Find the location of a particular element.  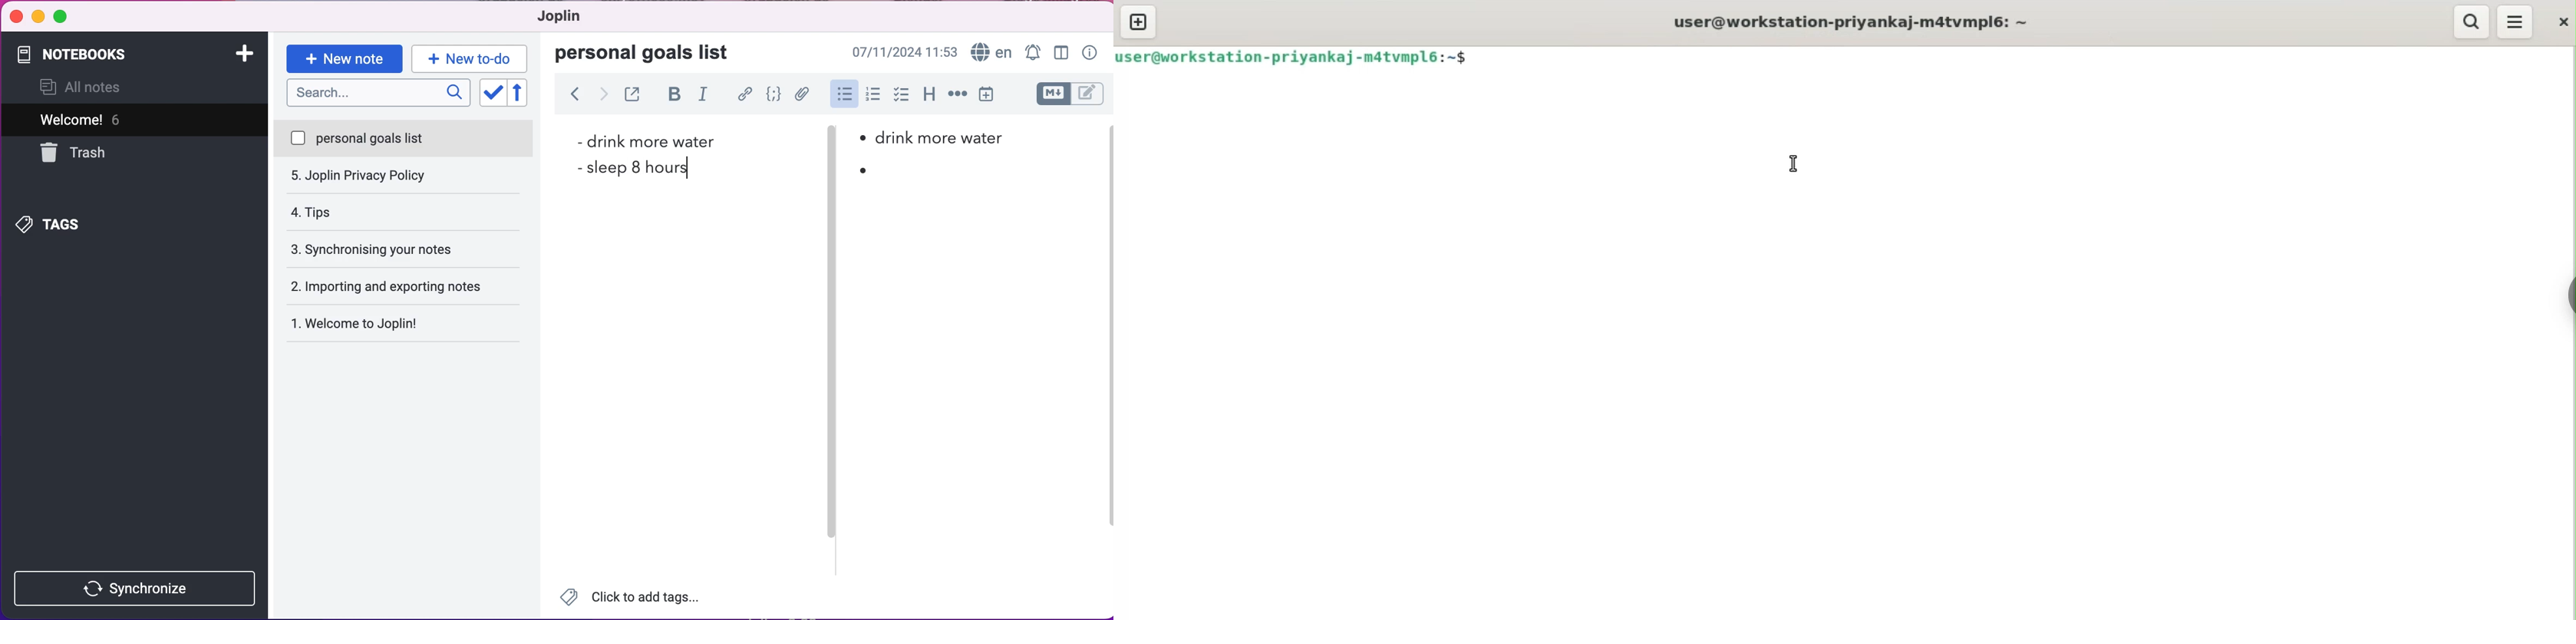

close is located at coordinates (16, 16).